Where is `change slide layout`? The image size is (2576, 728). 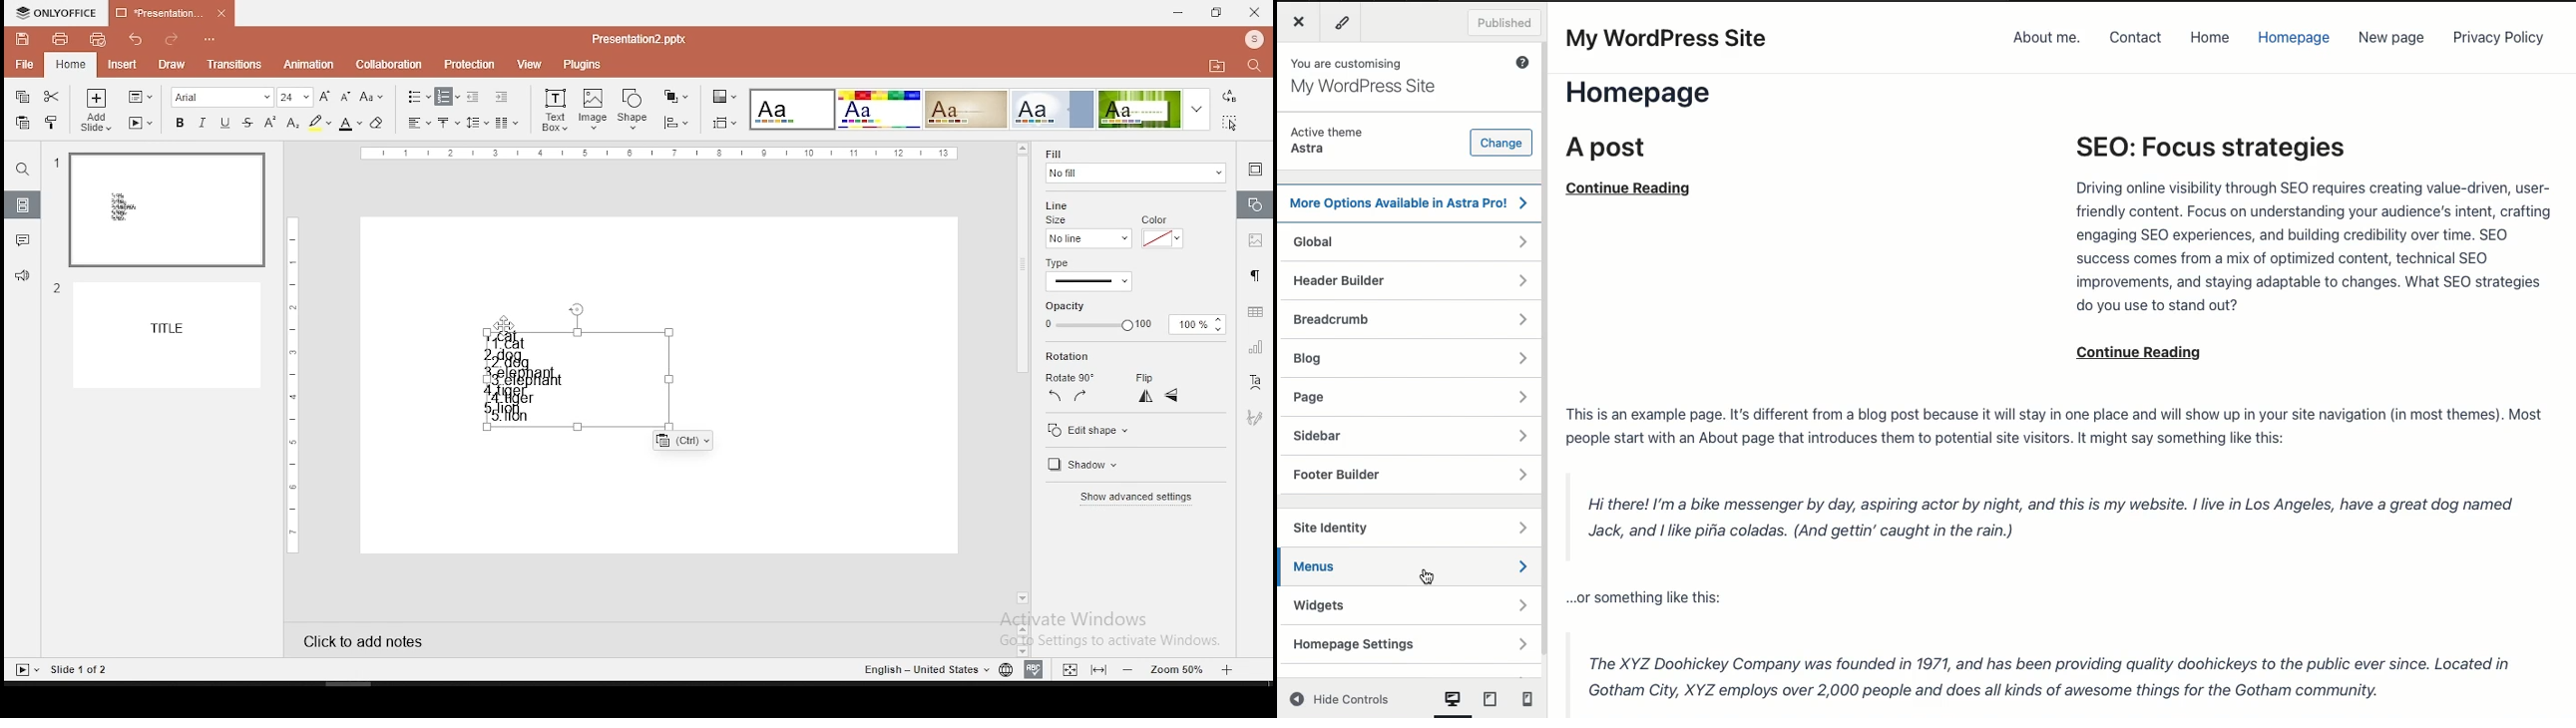
change slide layout is located at coordinates (141, 97).